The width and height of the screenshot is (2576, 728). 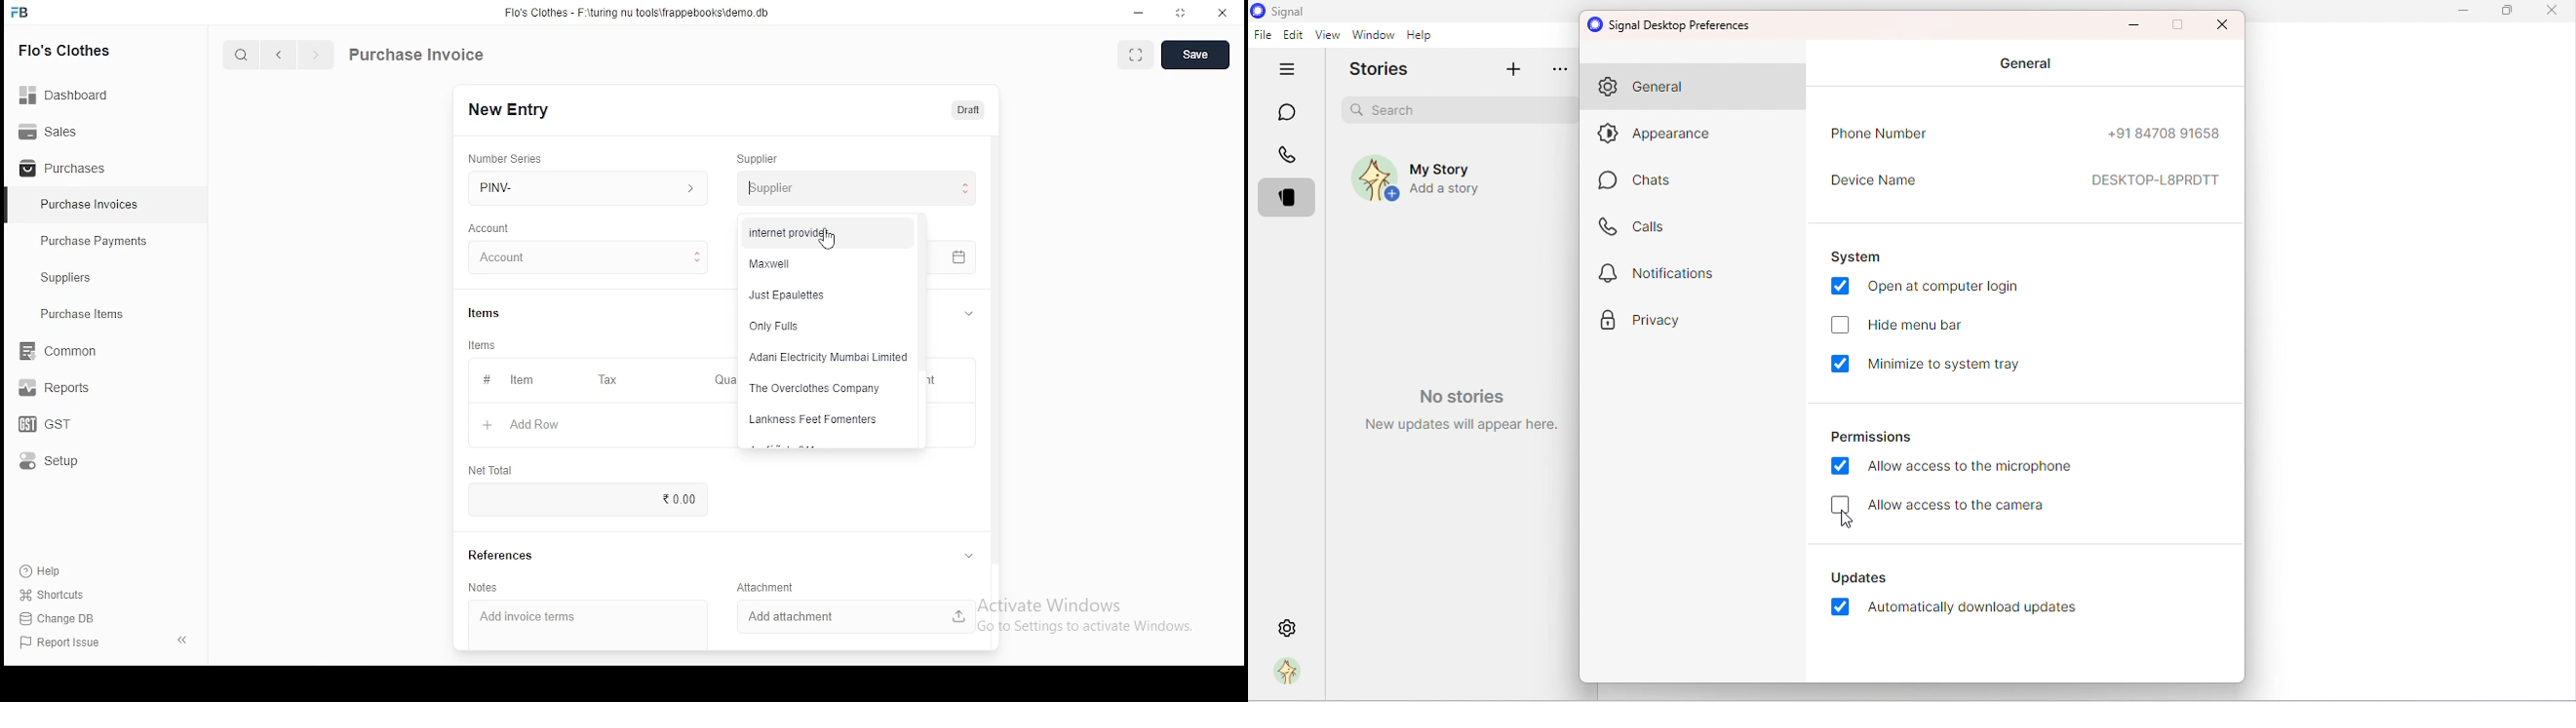 What do you see at coordinates (1137, 57) in the screenshot?
I see `toggle between form and fullscreen ` at bounding box center [1137, 57].